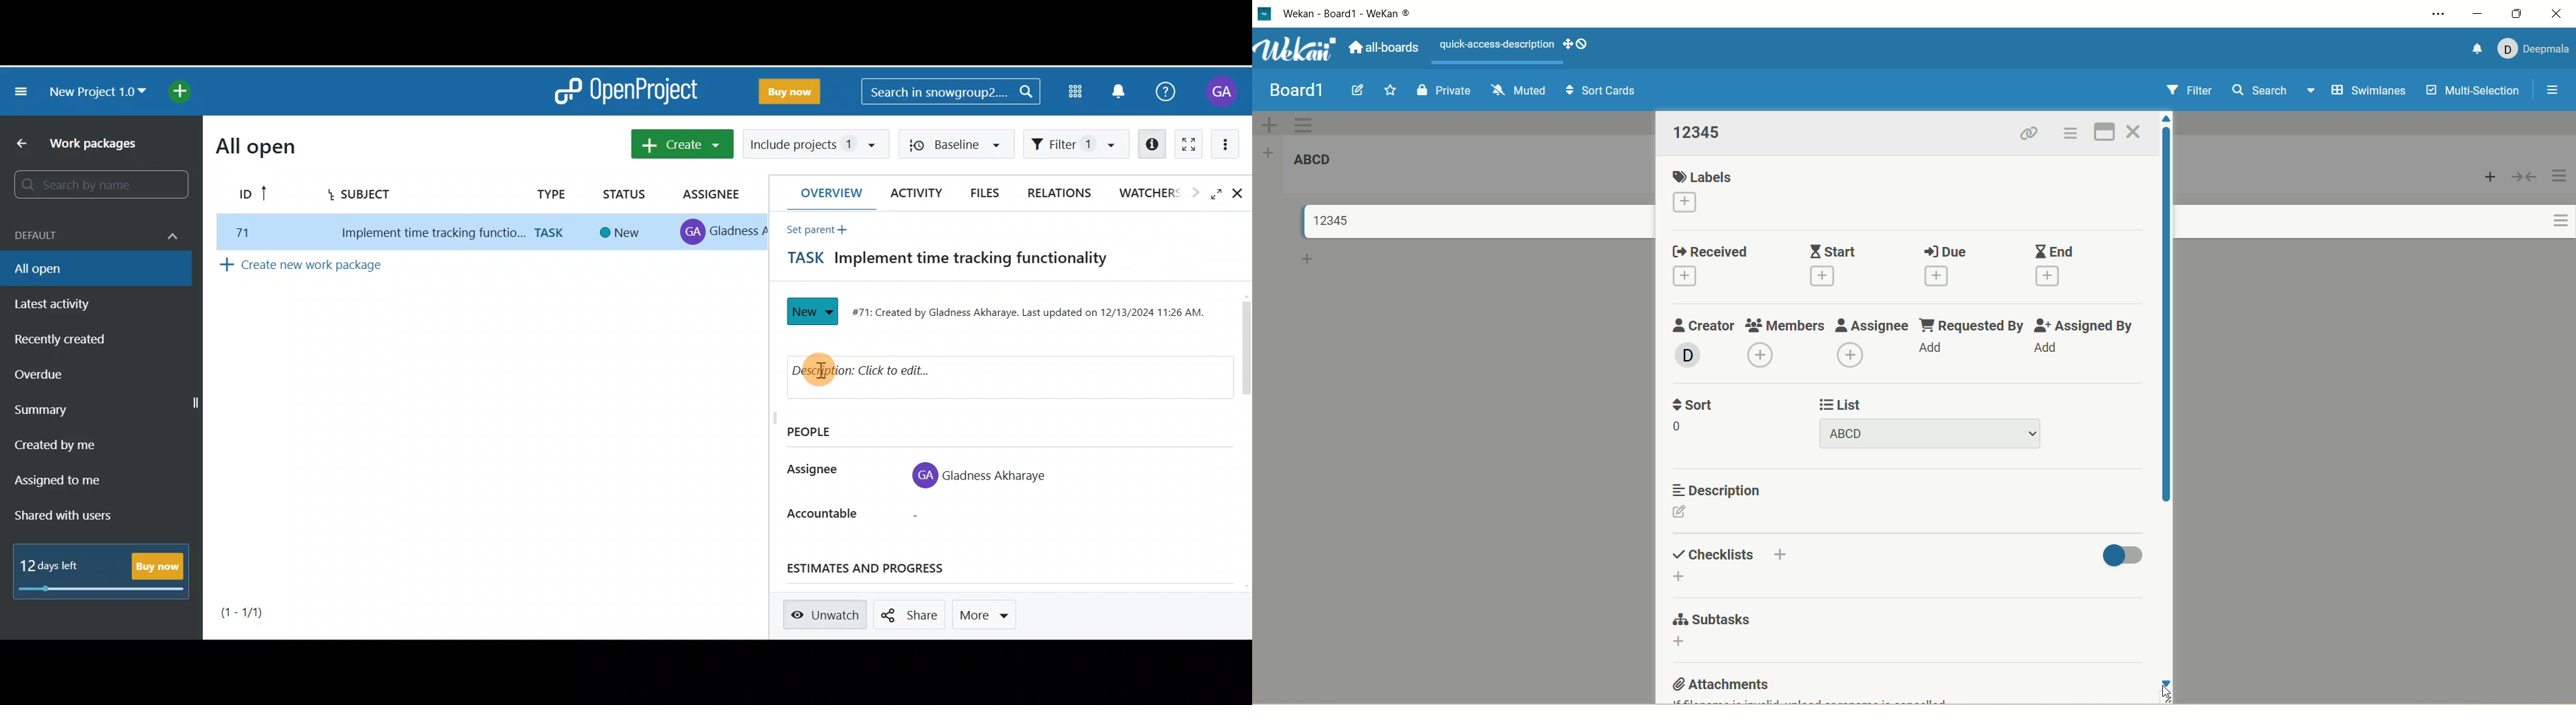 This screenshot has height=728, width=2576. Describe the element at coordinates (70, 515) in the screenshot. I see `Shared with users` at that location.